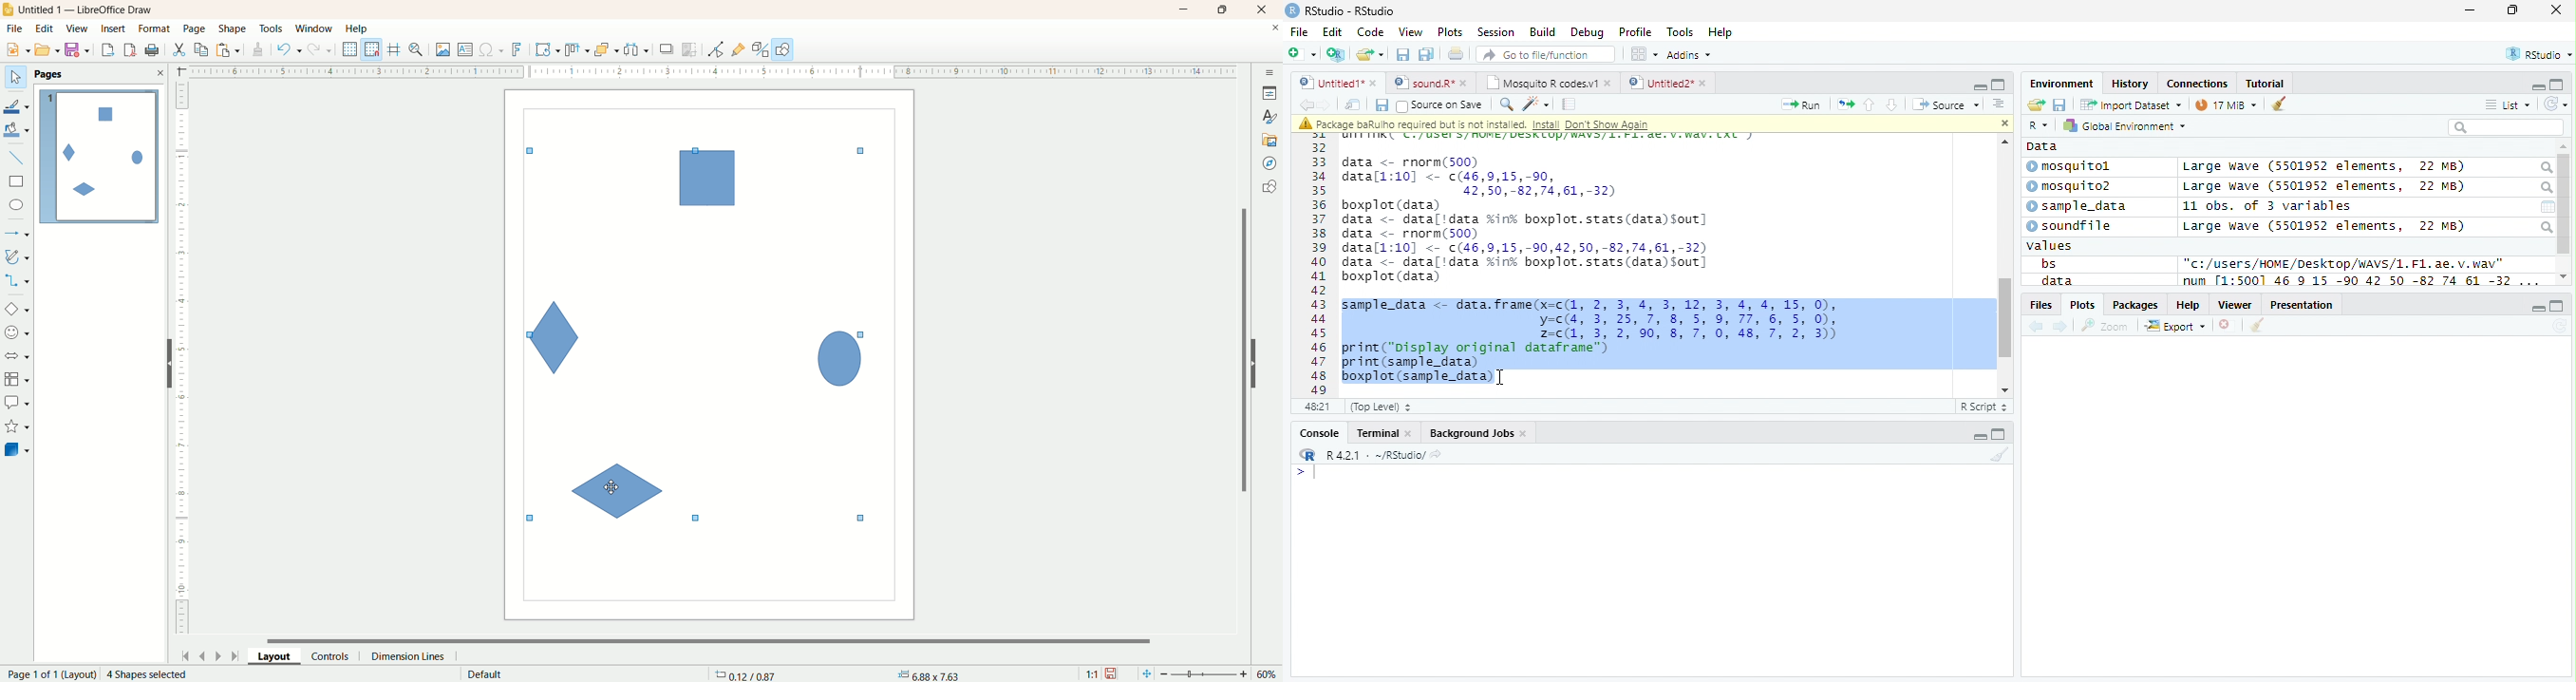  What do you see at coordinates (18, 182) in the screenshot?
I see `rectangle` at bounding box center [18, 182].